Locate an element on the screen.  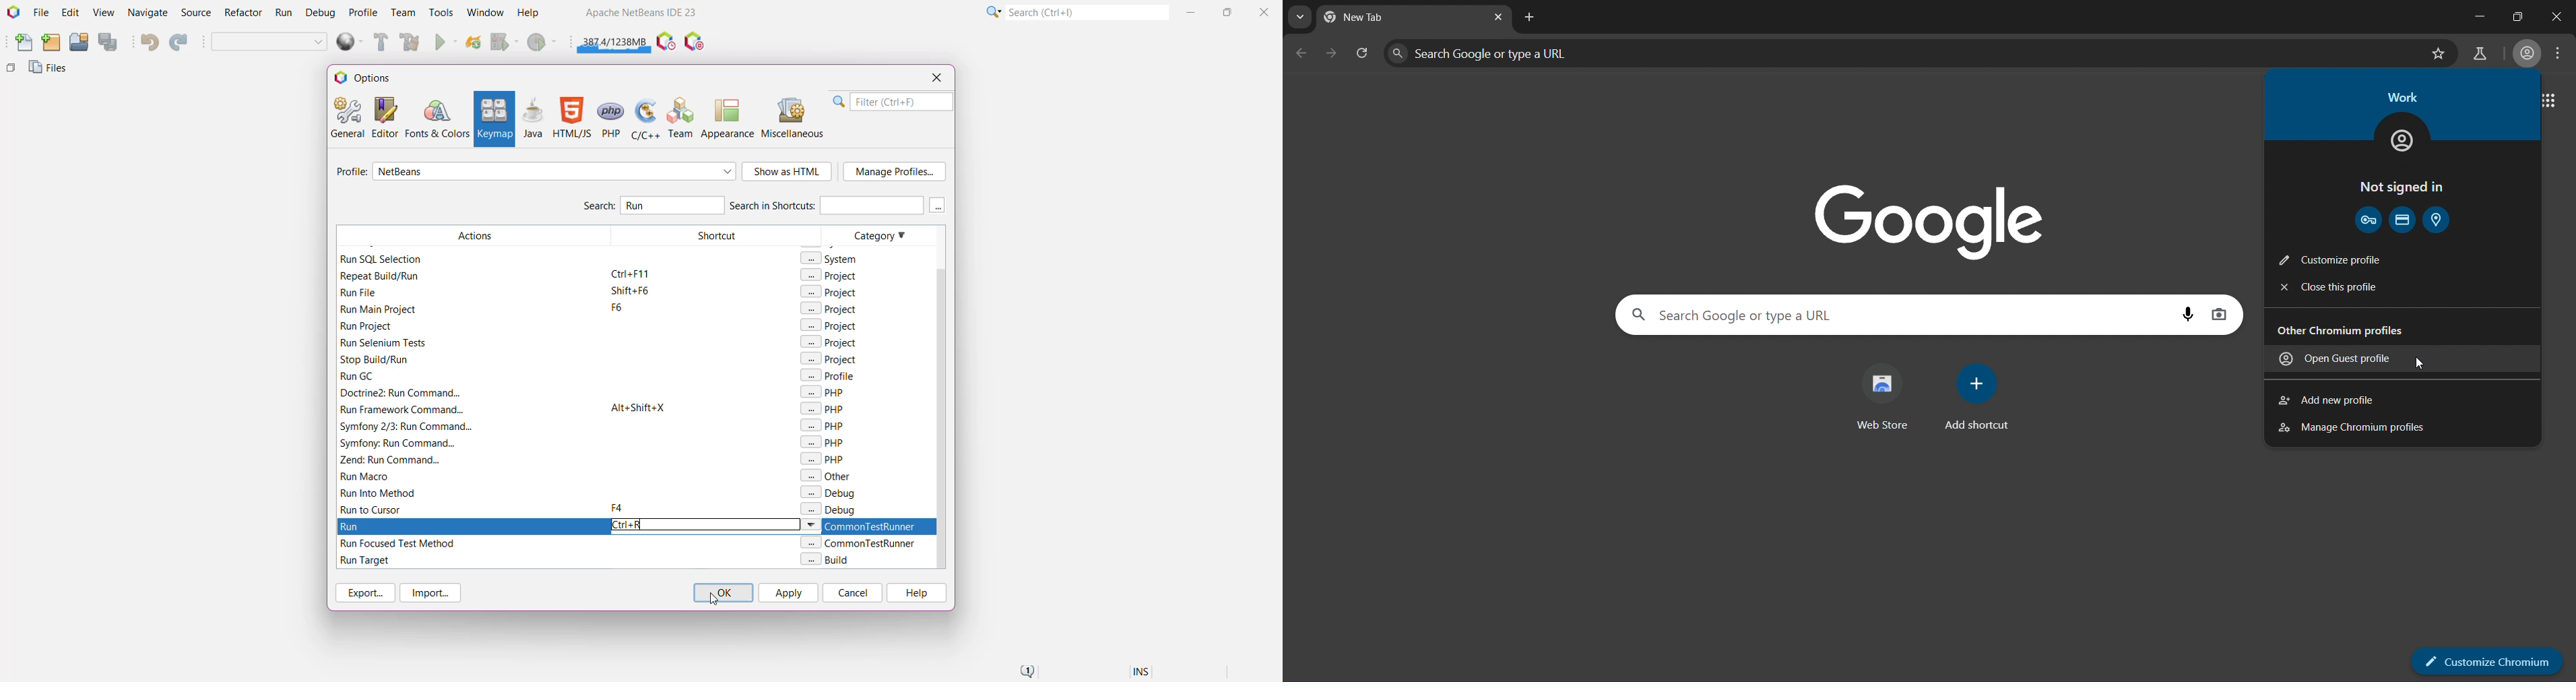
Run is located at coordinates (284, 15).